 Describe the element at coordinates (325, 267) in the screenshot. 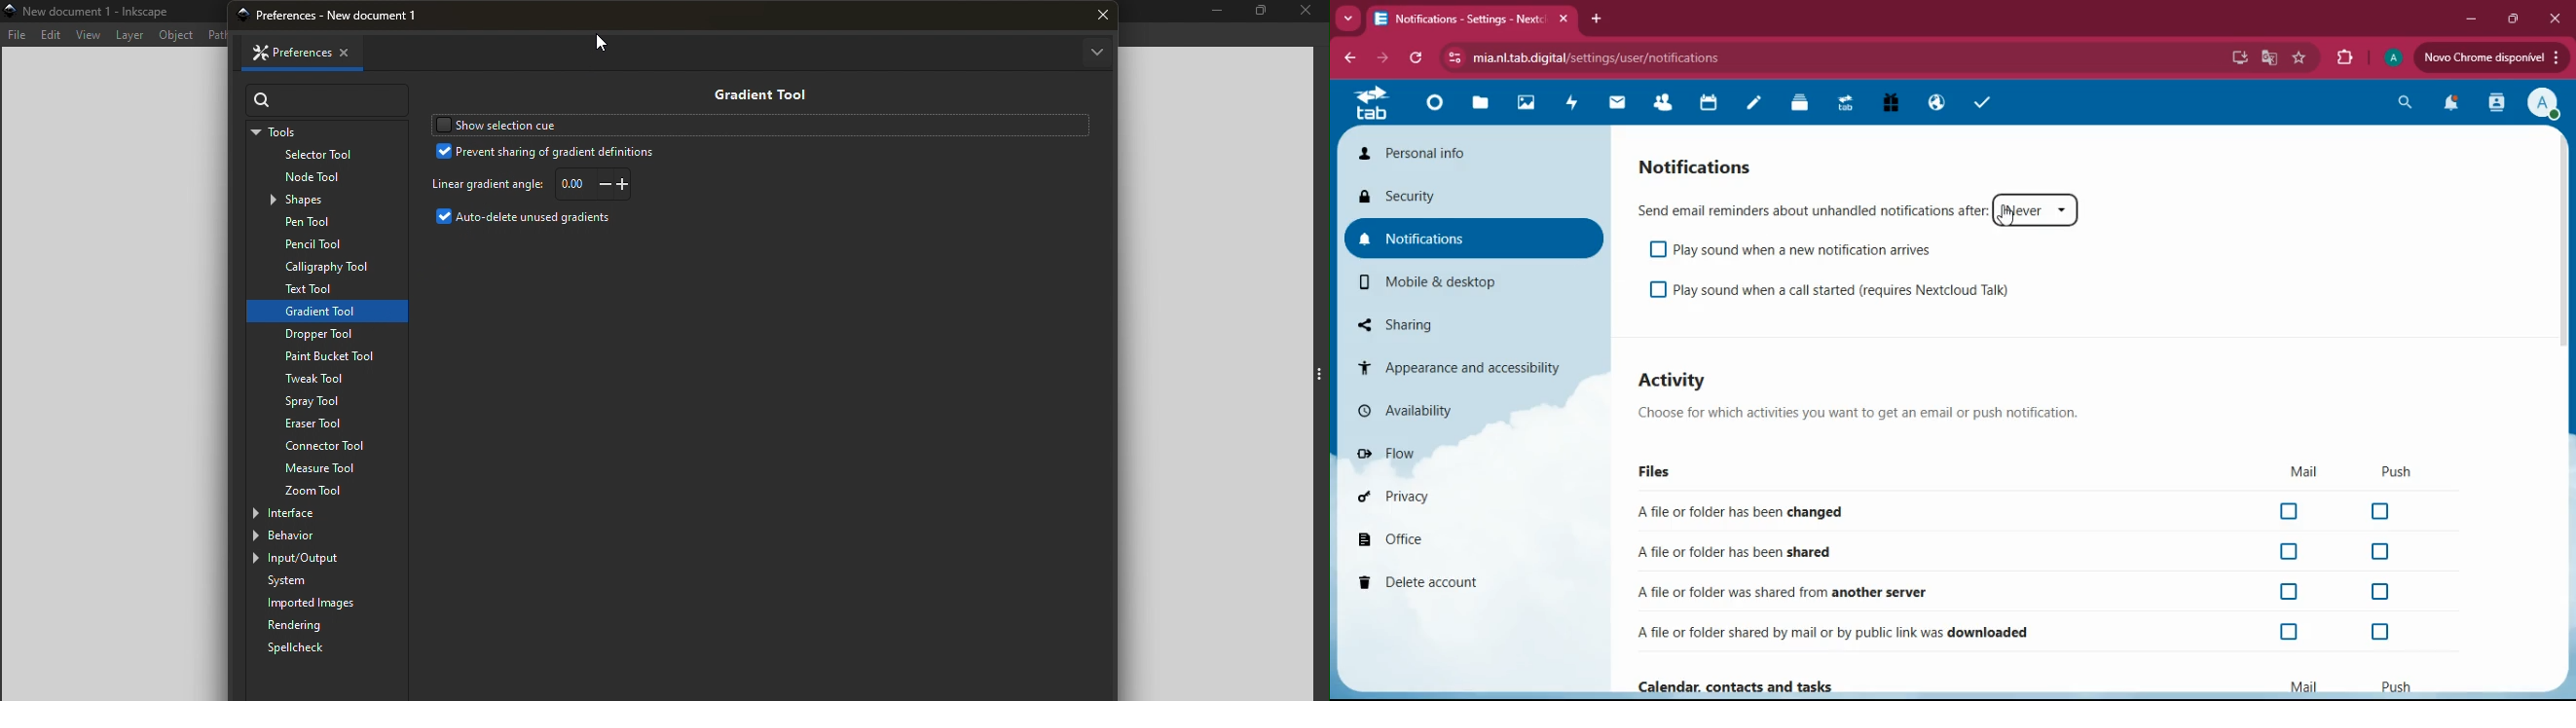

I see `Calligraphy tool` at that location.